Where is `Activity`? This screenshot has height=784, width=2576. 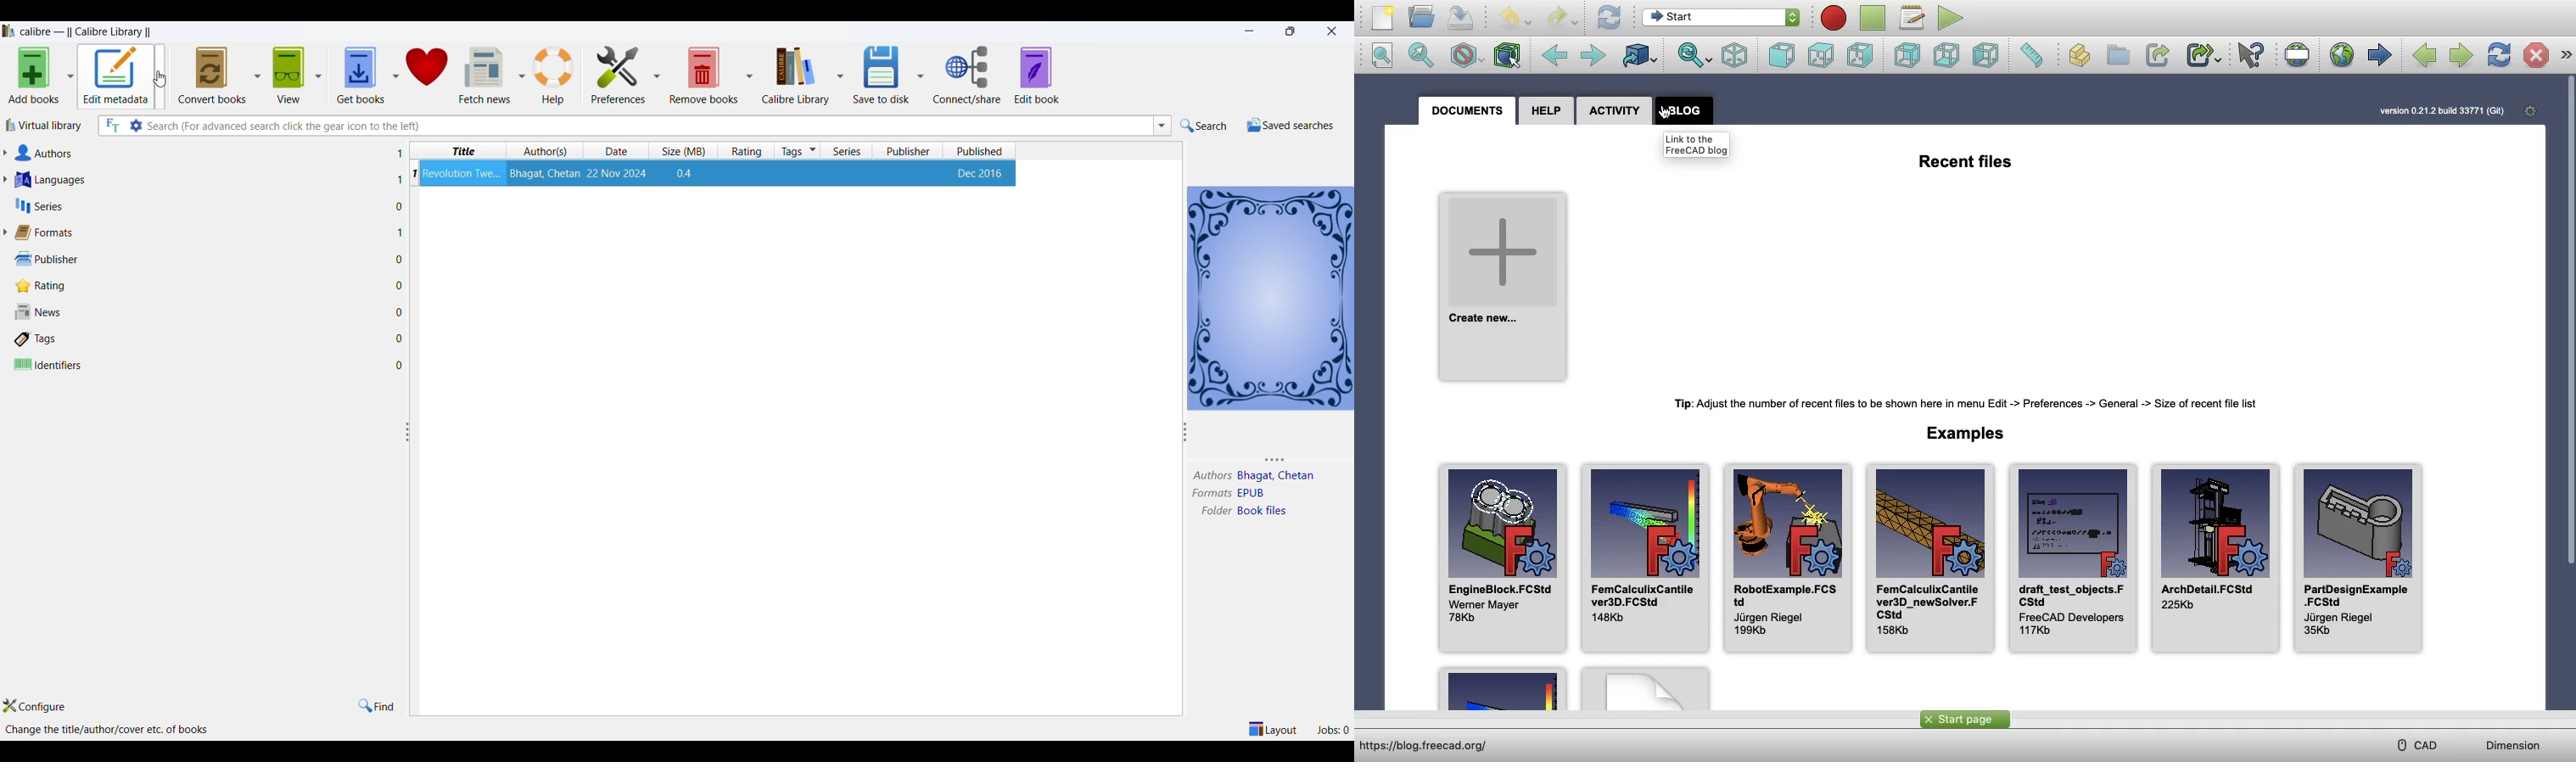 Activity is located at coordinates (1614, 111).